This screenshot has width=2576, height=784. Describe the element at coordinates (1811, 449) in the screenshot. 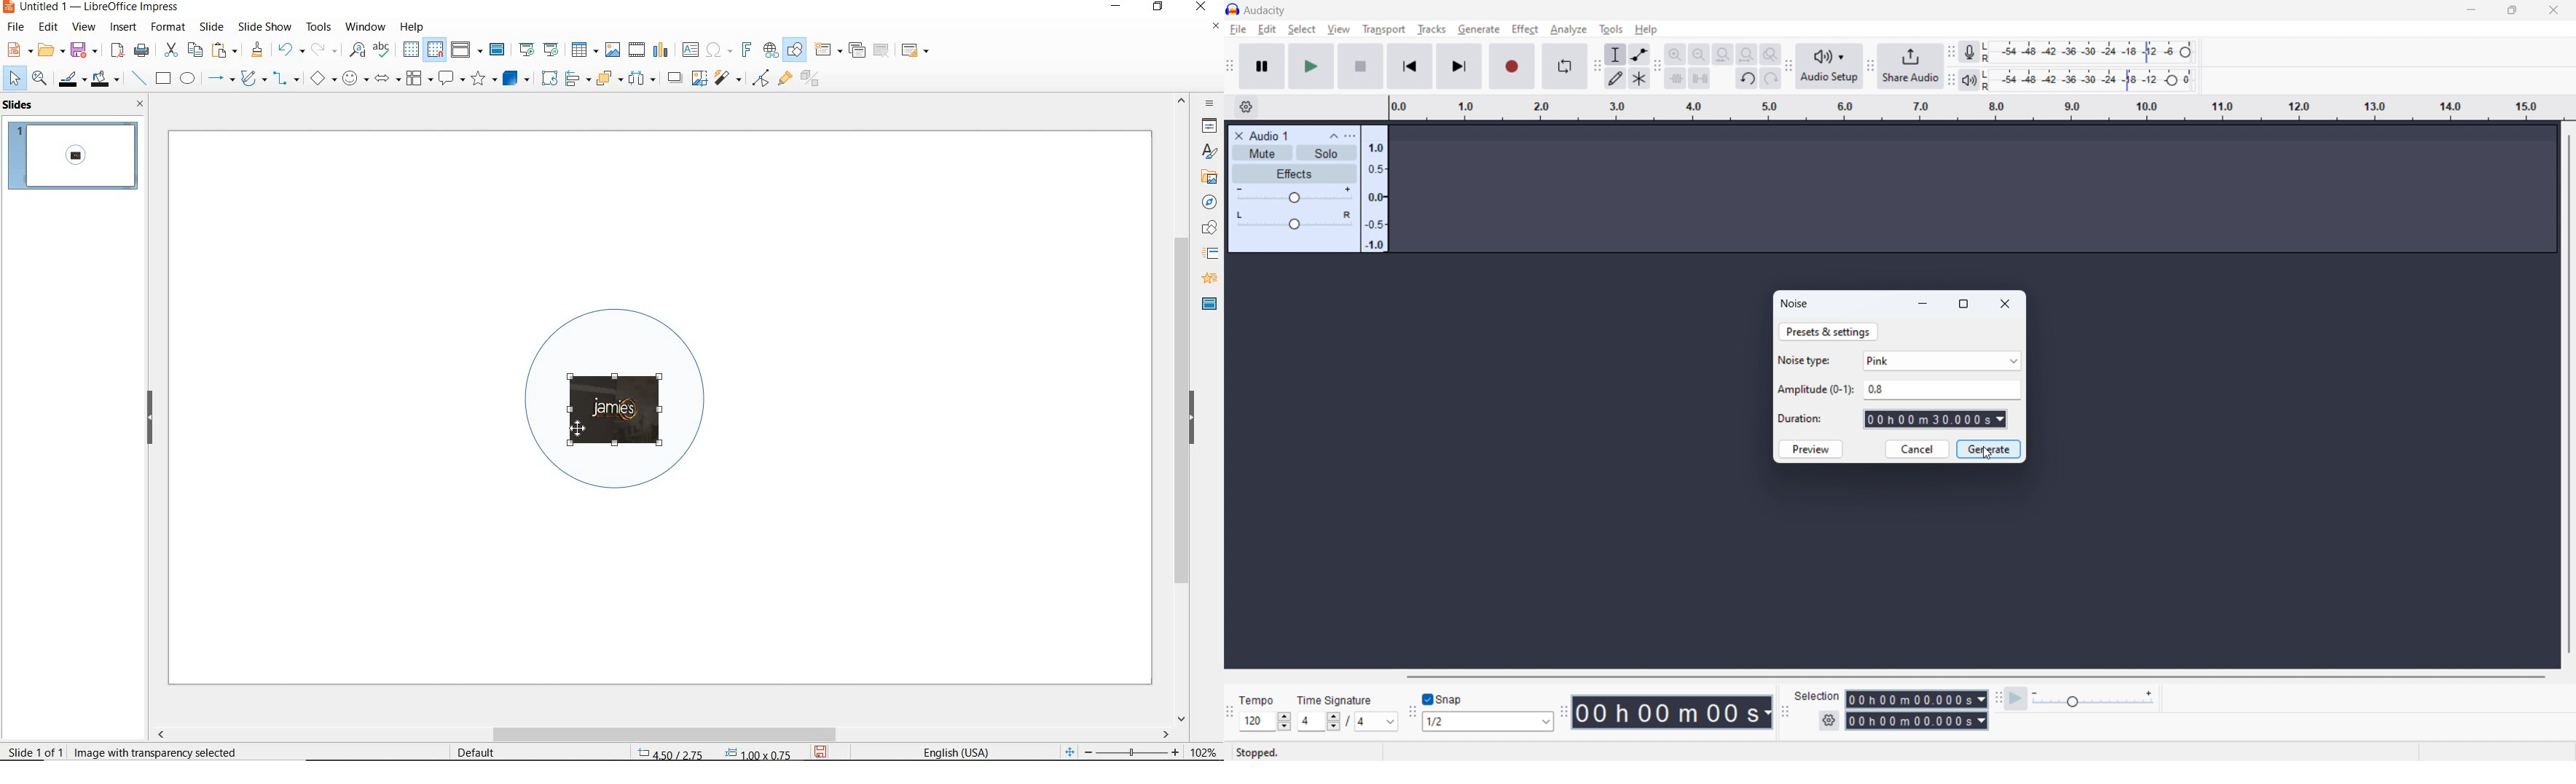

I see `preview` at that location.